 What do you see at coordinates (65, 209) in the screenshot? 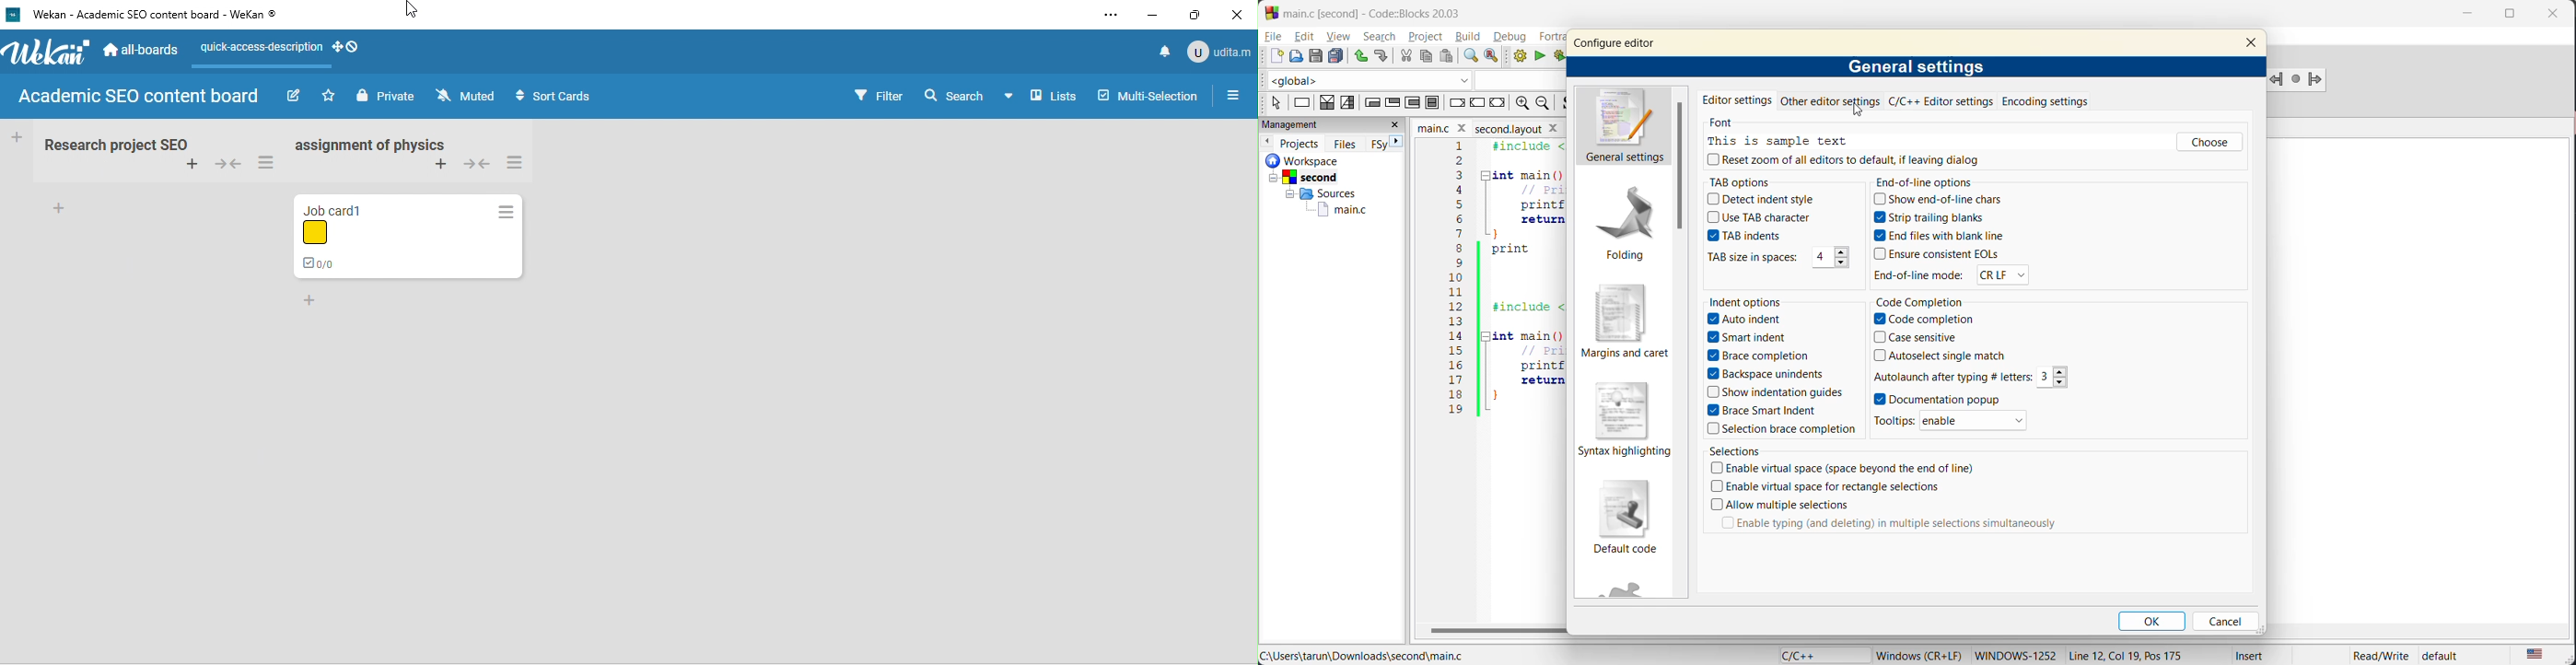
I see `add` at bounding box center [65, 209].